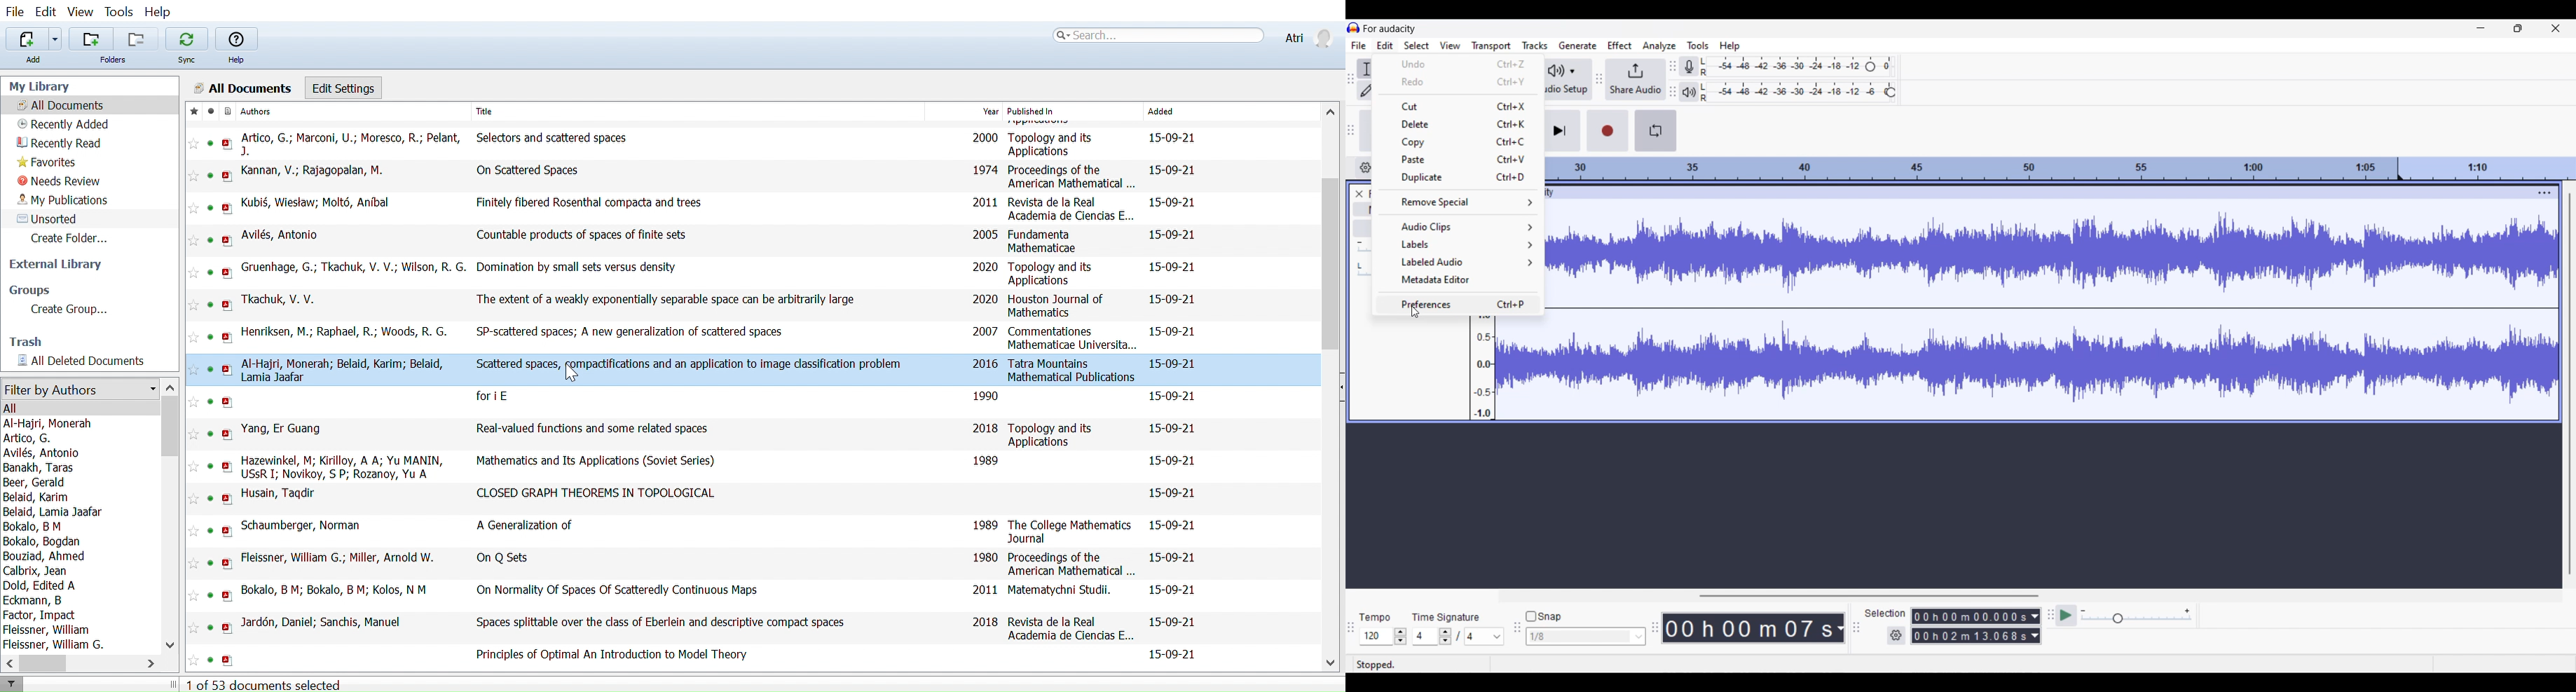 The width and height of the screenshot is (2576, 700). I want to click on PDF Document, so click(228, 532).